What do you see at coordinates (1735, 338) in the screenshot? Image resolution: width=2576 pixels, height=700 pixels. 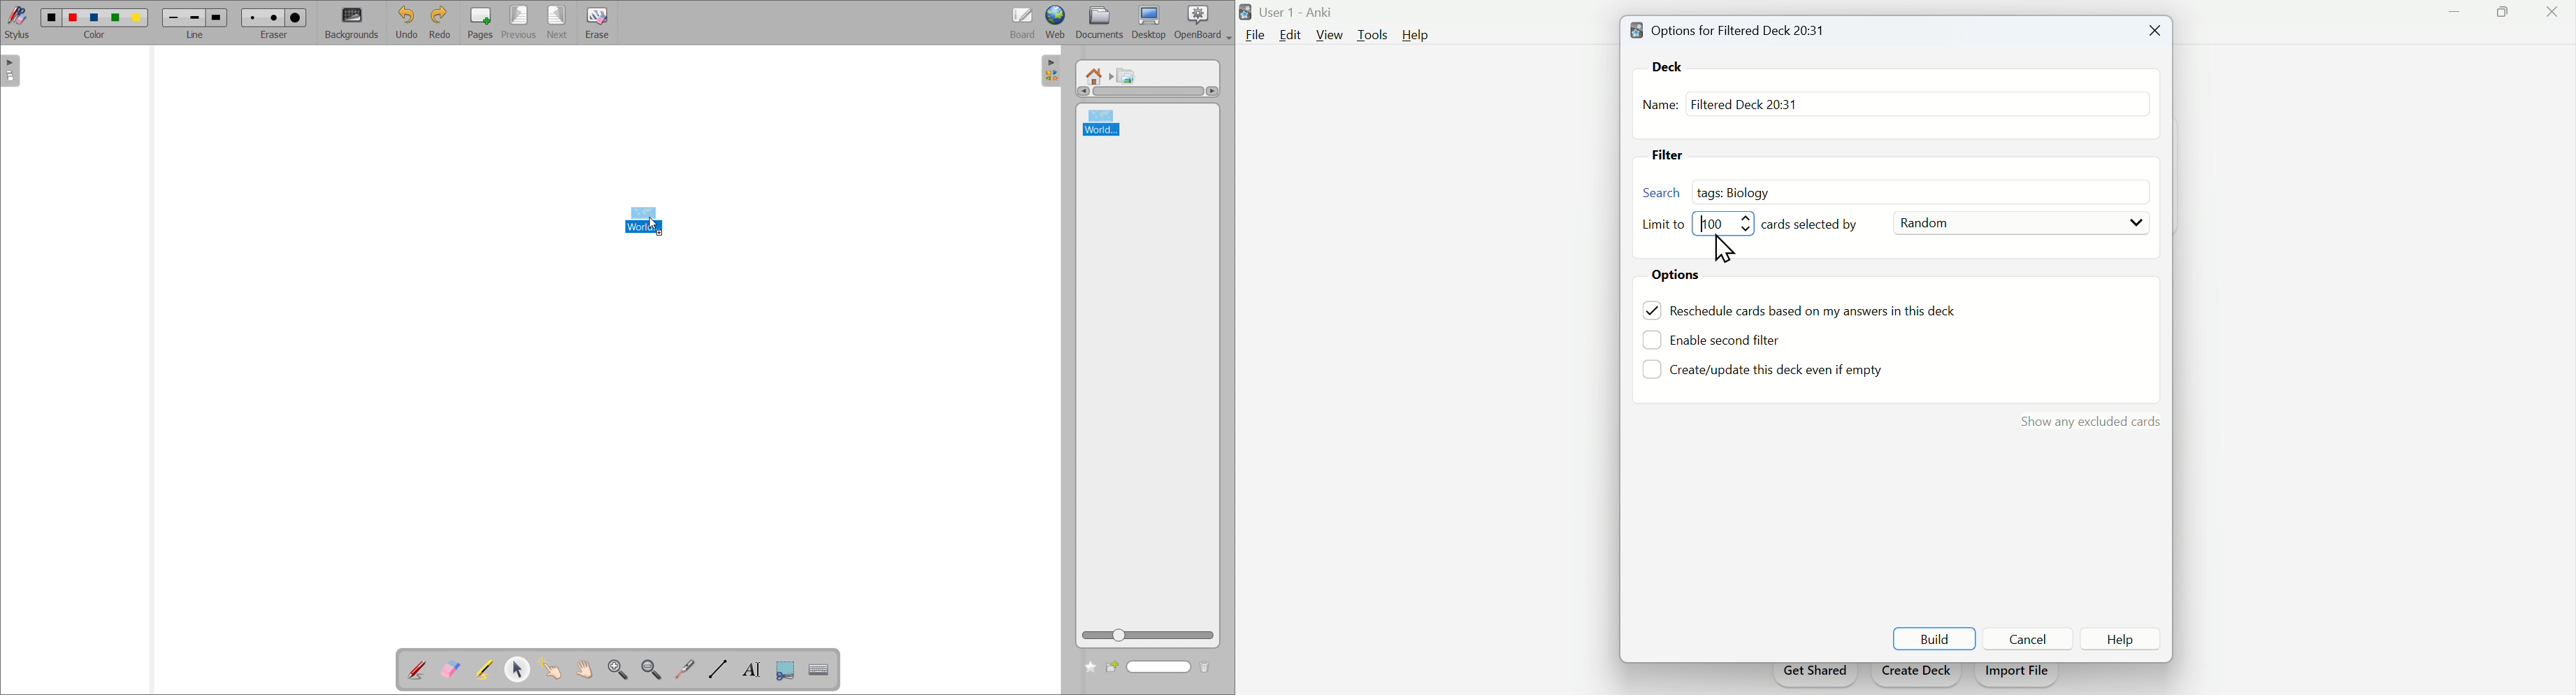 I see ` Enable second Filter` at bounding box center [1735, 338].